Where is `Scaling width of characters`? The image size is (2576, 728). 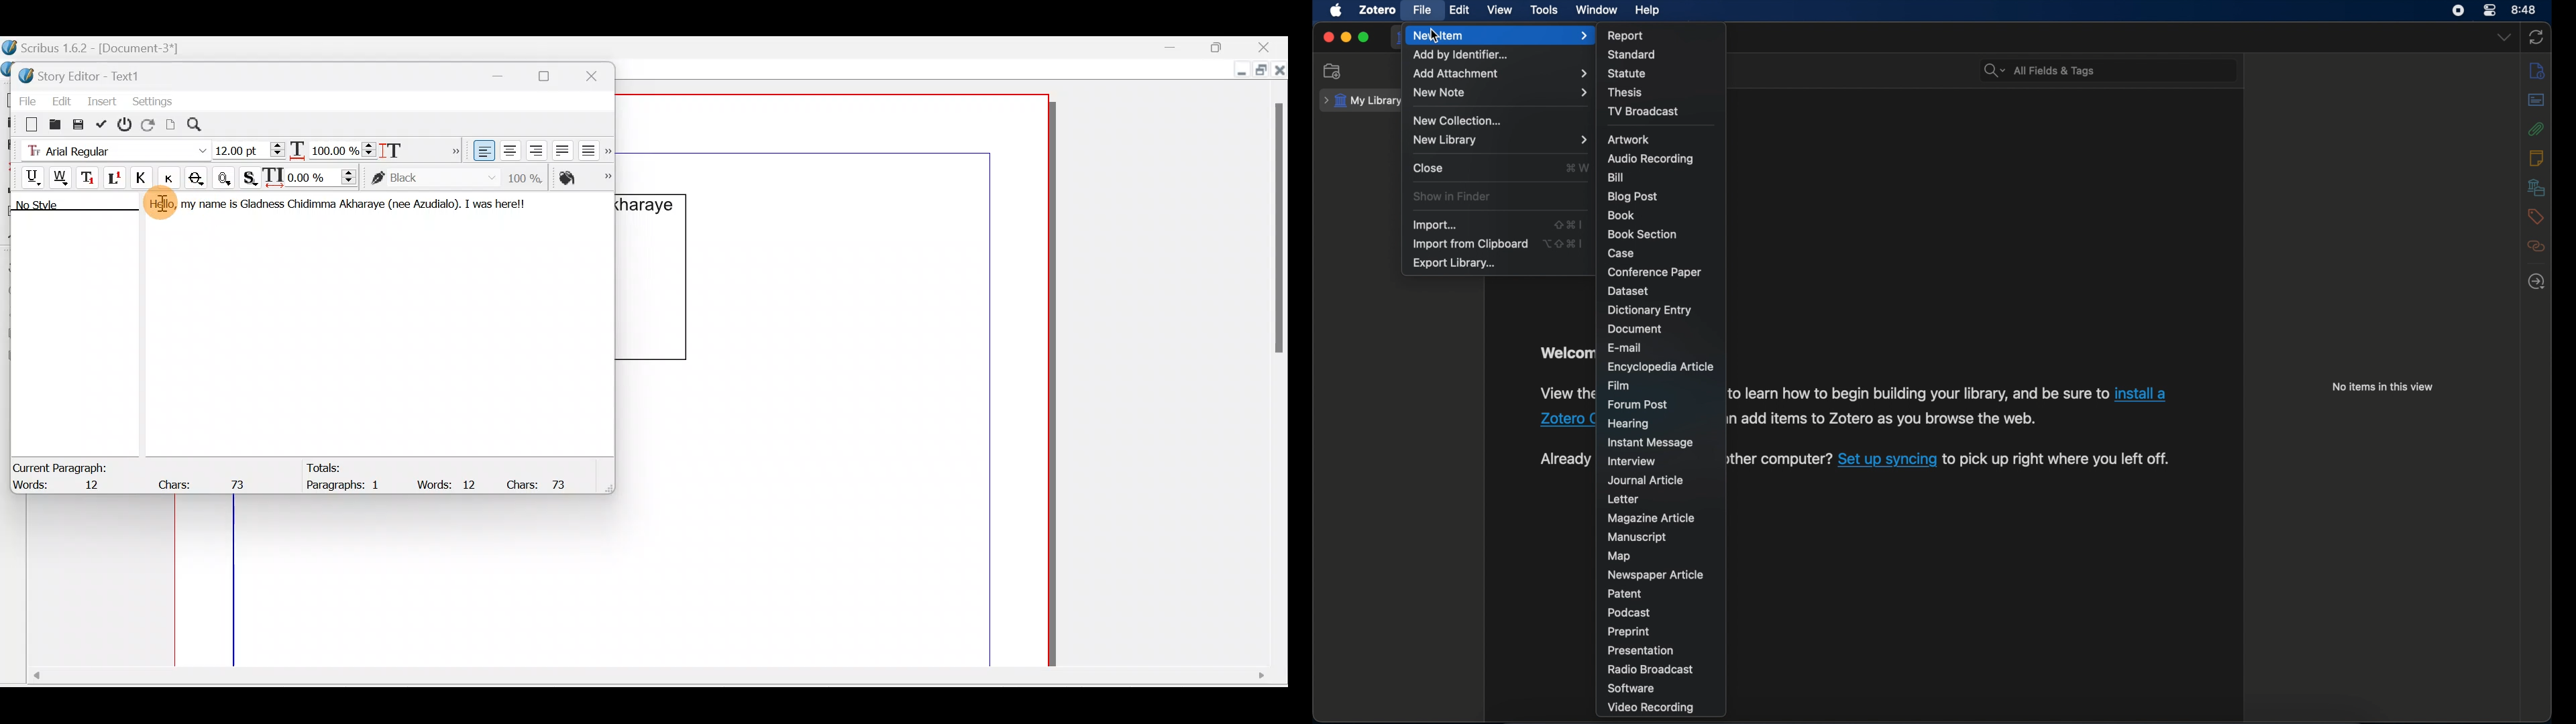
Scaling width of characters is located at coordinates (333, 147).